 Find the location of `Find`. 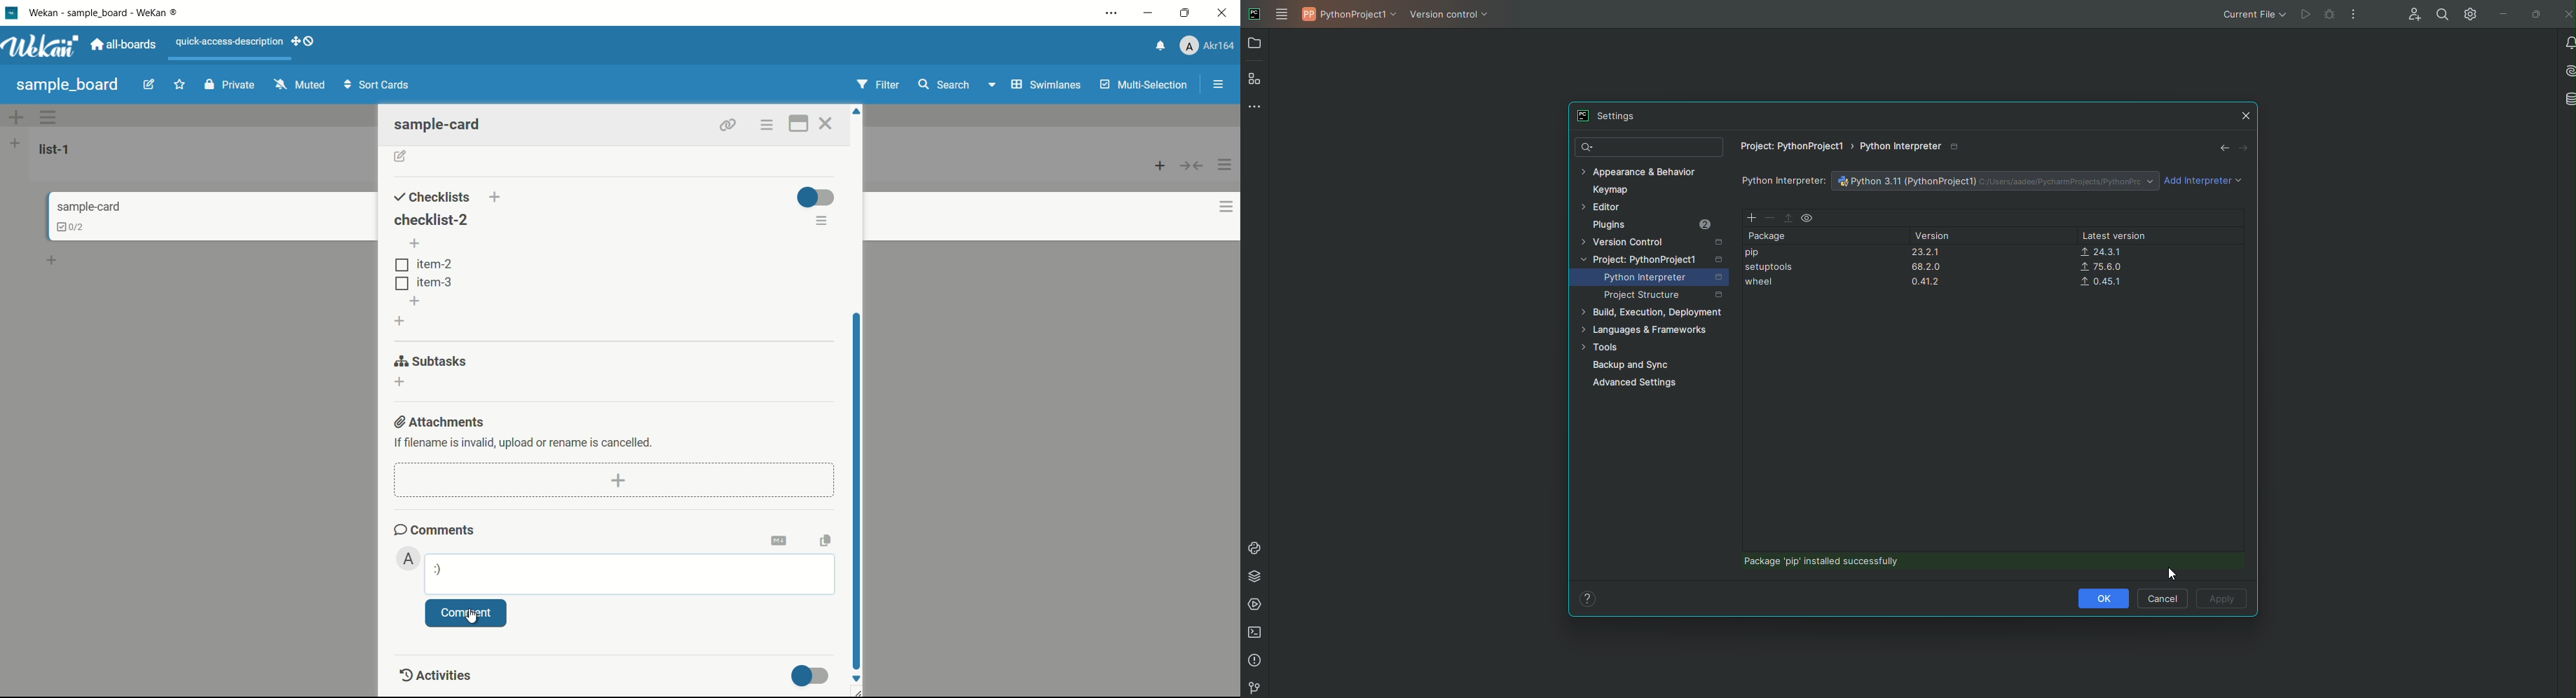

Find is located at coordinates (2439, 13).